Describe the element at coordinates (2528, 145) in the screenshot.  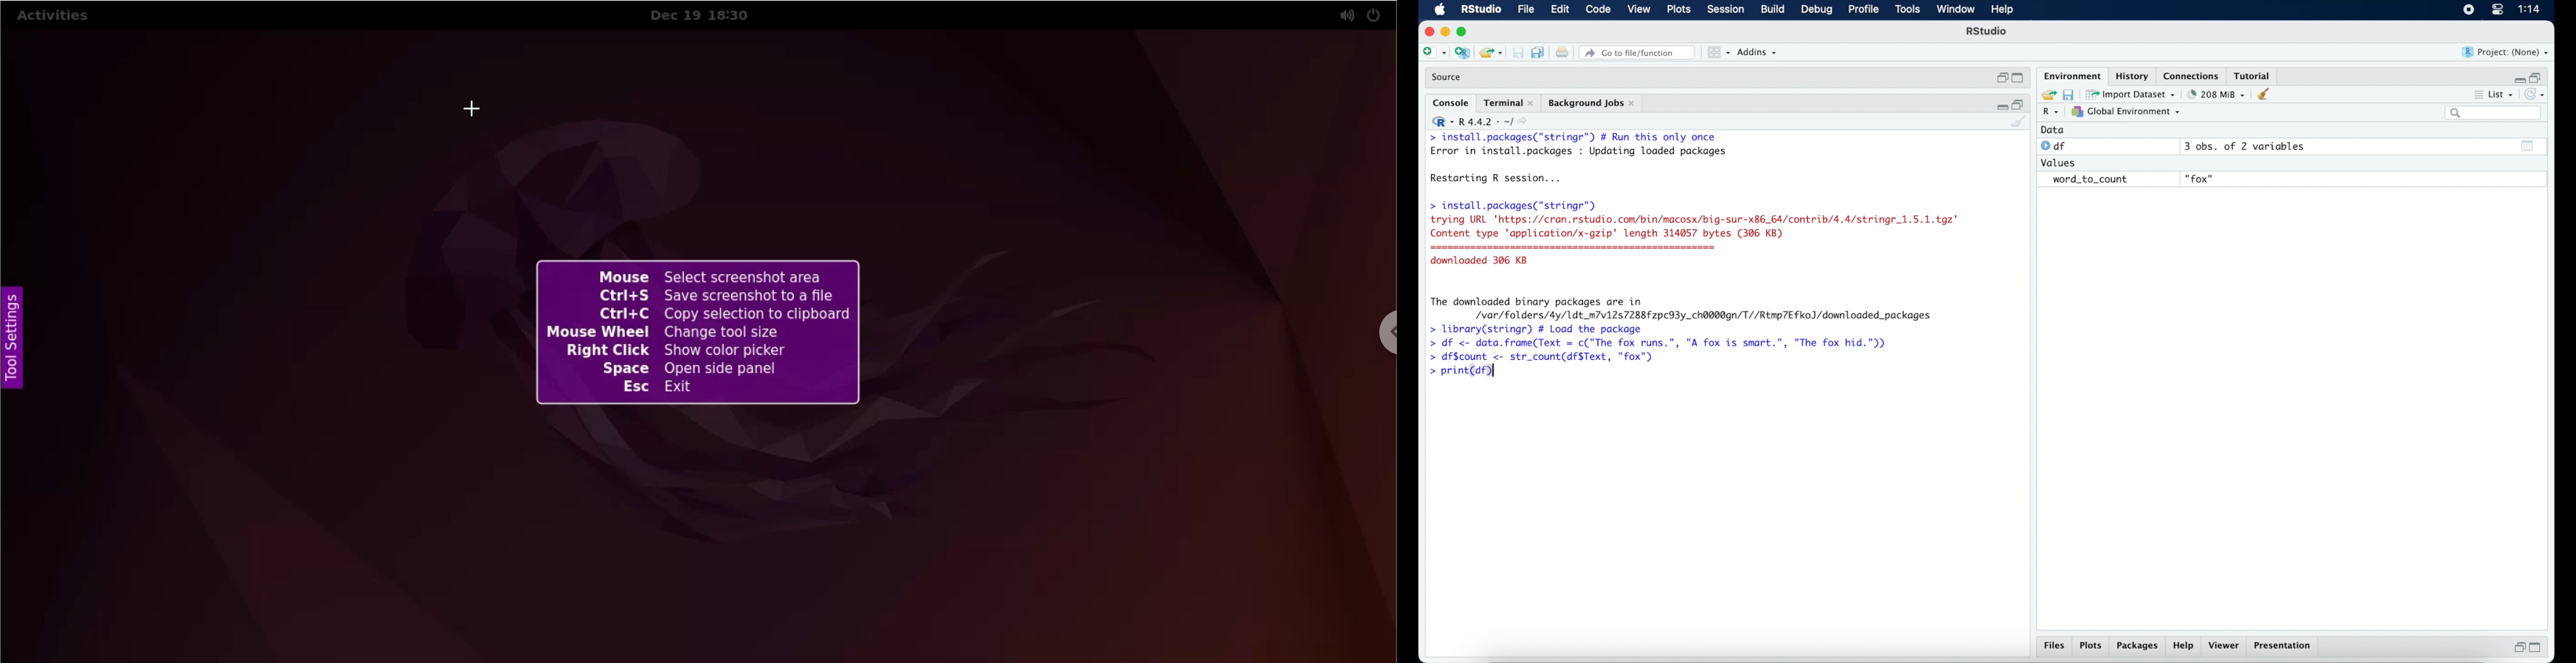
I see `show output window` at that location.